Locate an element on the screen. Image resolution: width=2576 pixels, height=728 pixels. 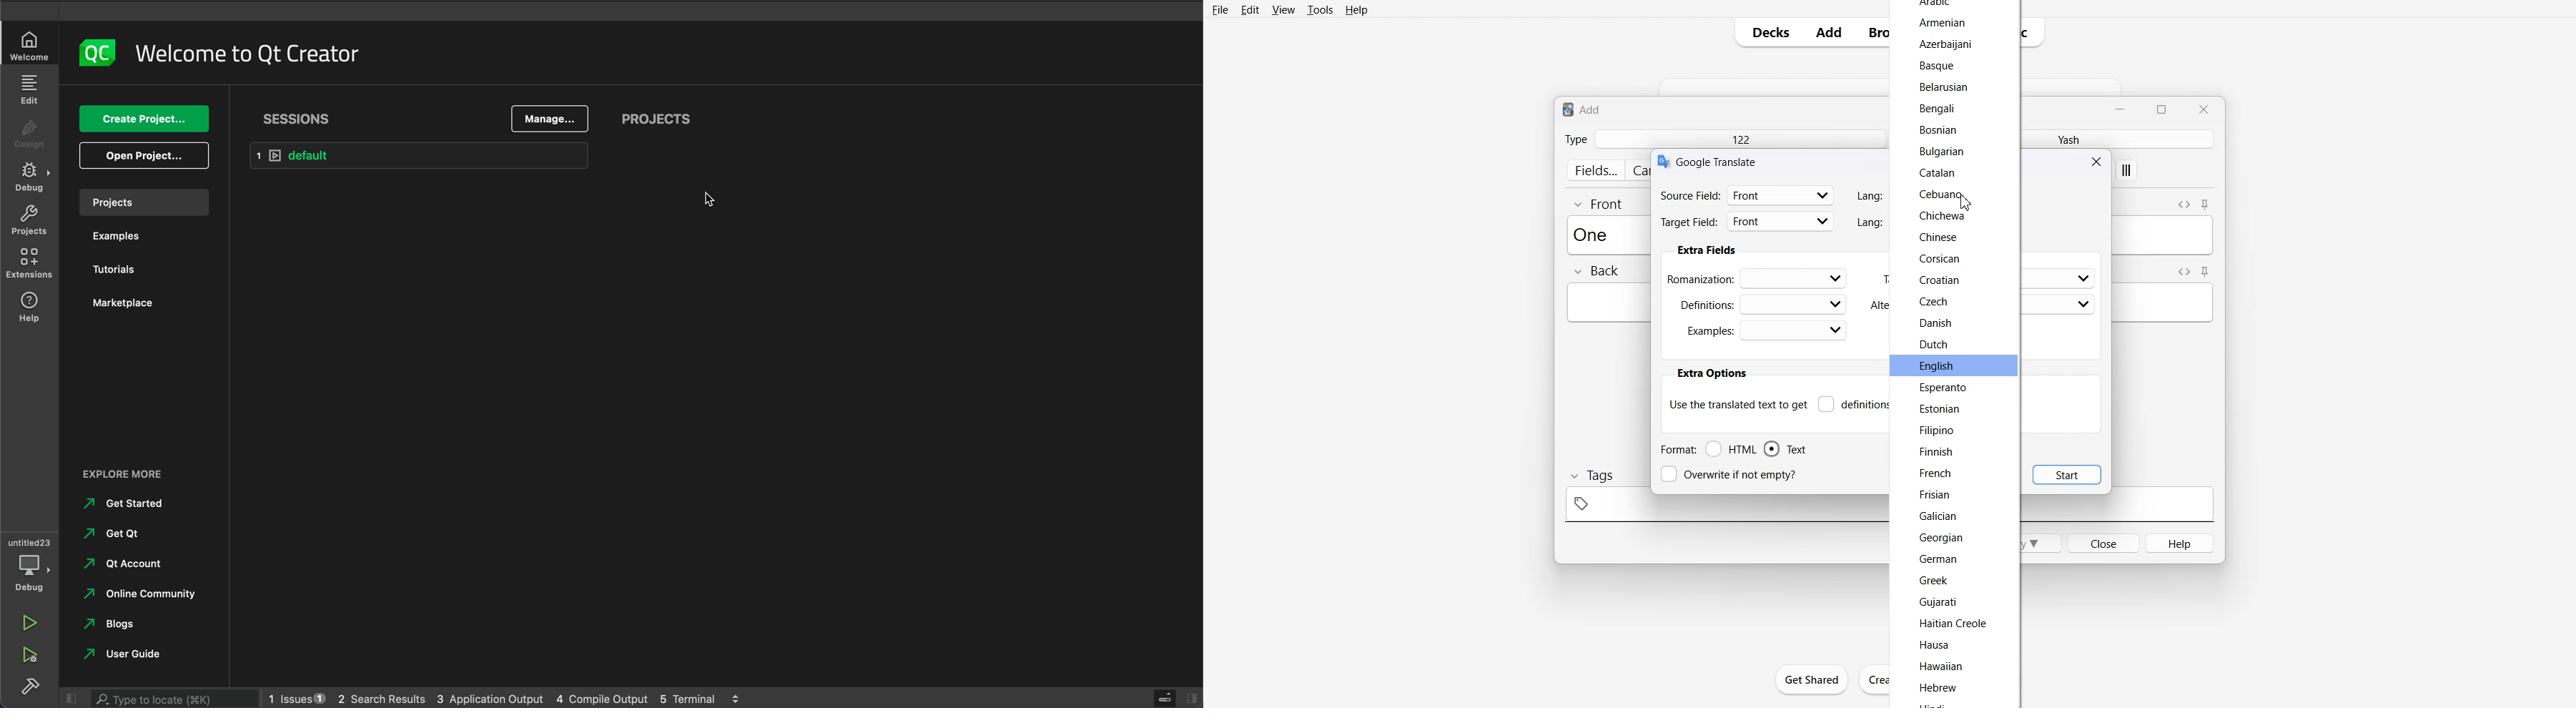
Croatian is located at coordinates (1939, 280).